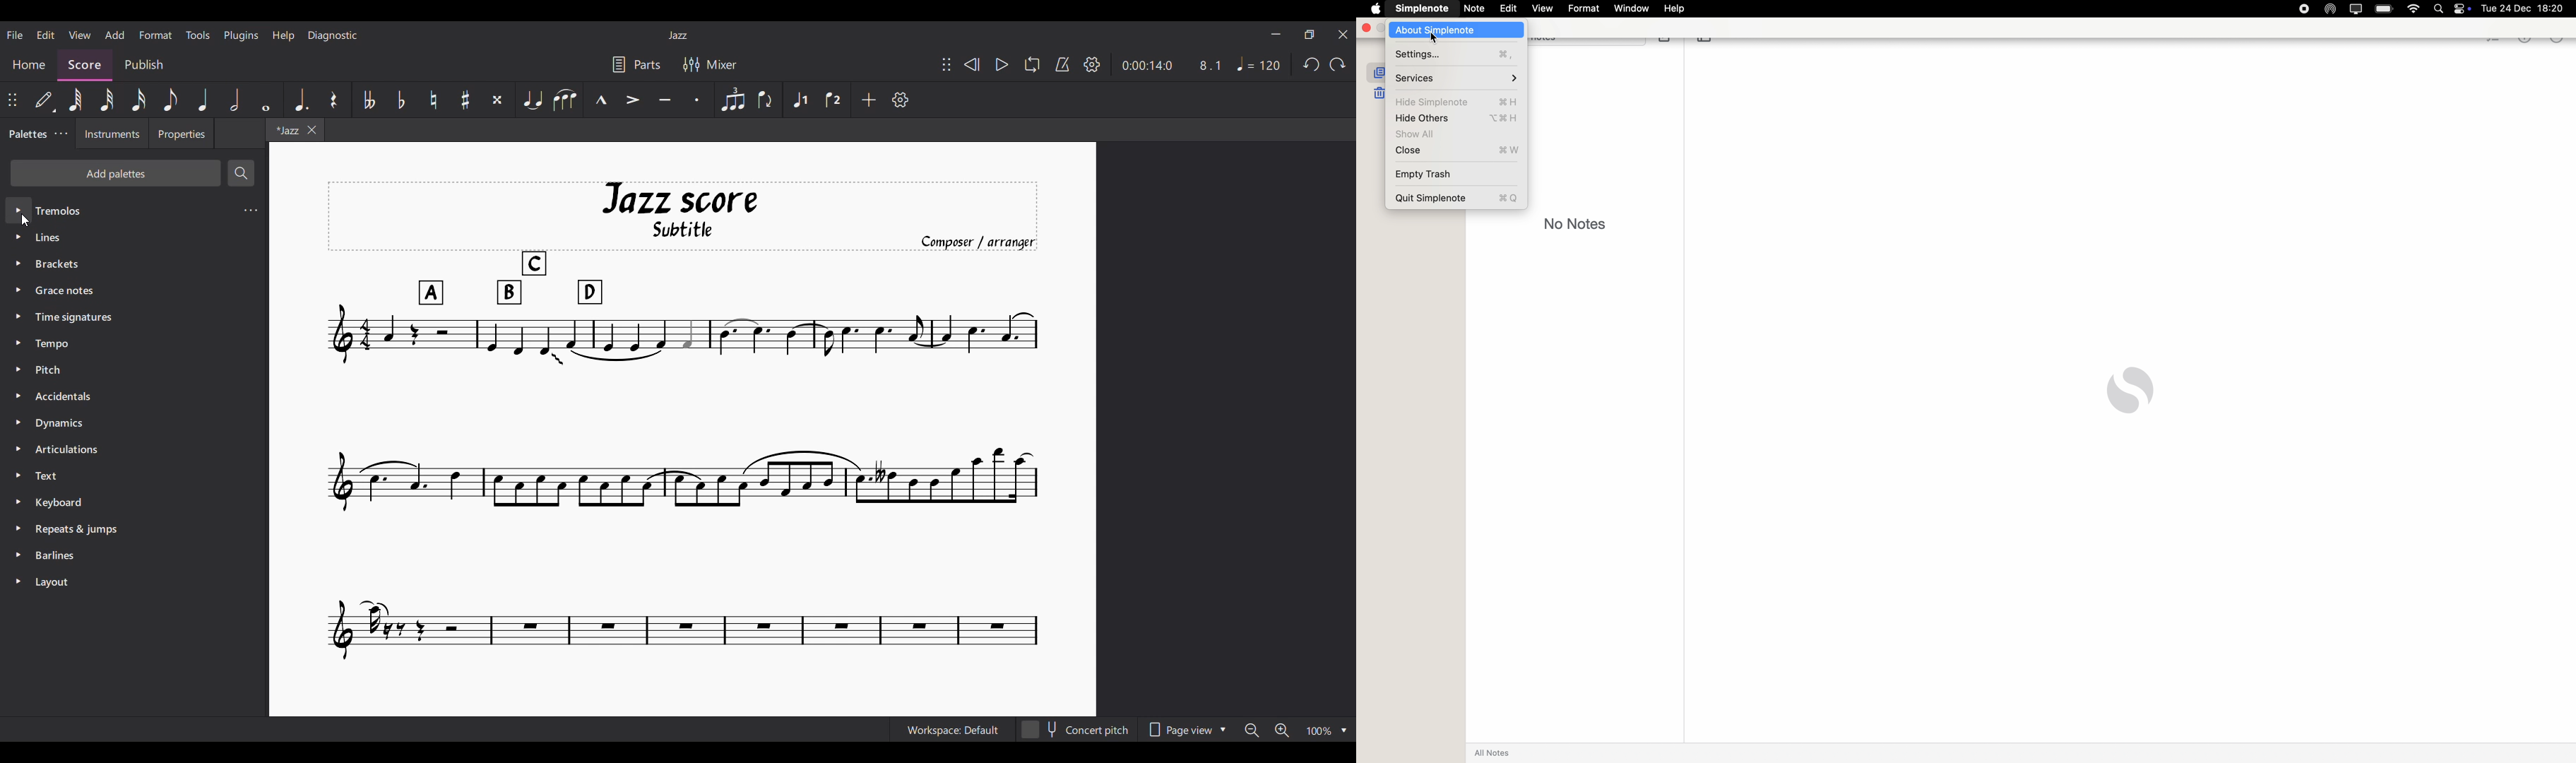 The image size is (2576, 784). Describe the element at coordinates (1507, 9) in the screenshot. I see `edit` at that location.